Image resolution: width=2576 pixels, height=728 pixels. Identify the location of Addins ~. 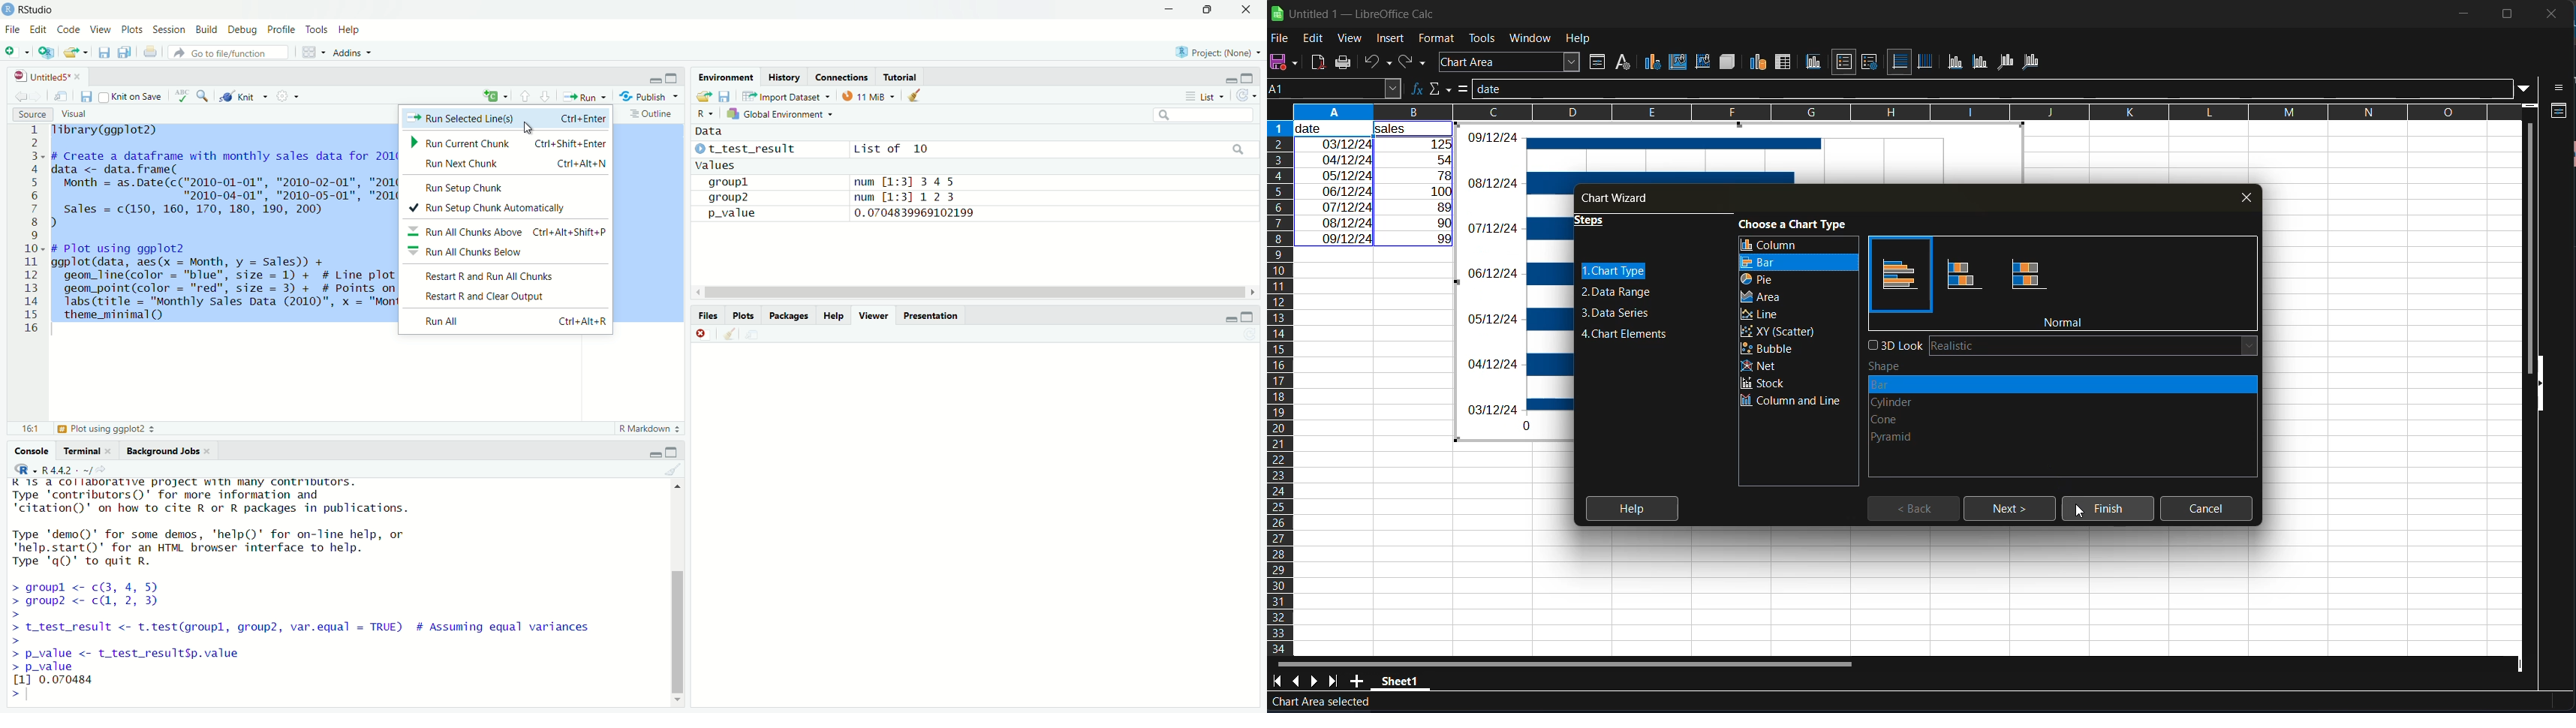
(354, 52).